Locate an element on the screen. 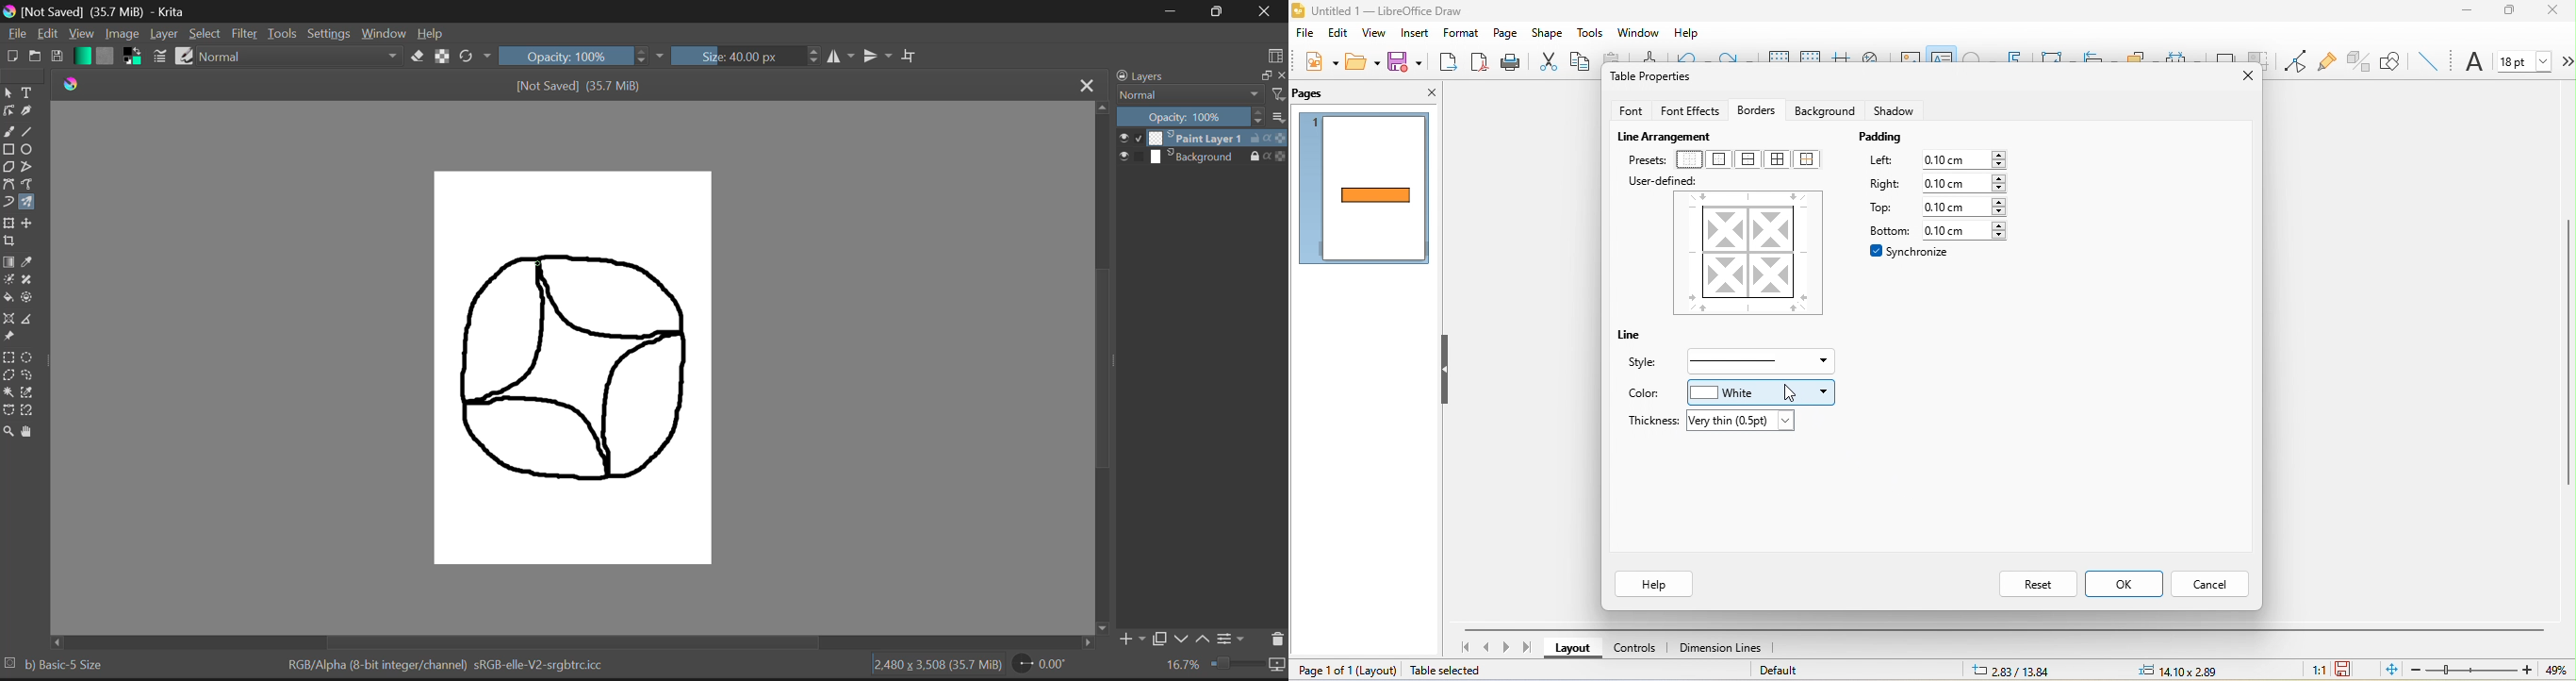  Select is located at coordinates (8, 93).